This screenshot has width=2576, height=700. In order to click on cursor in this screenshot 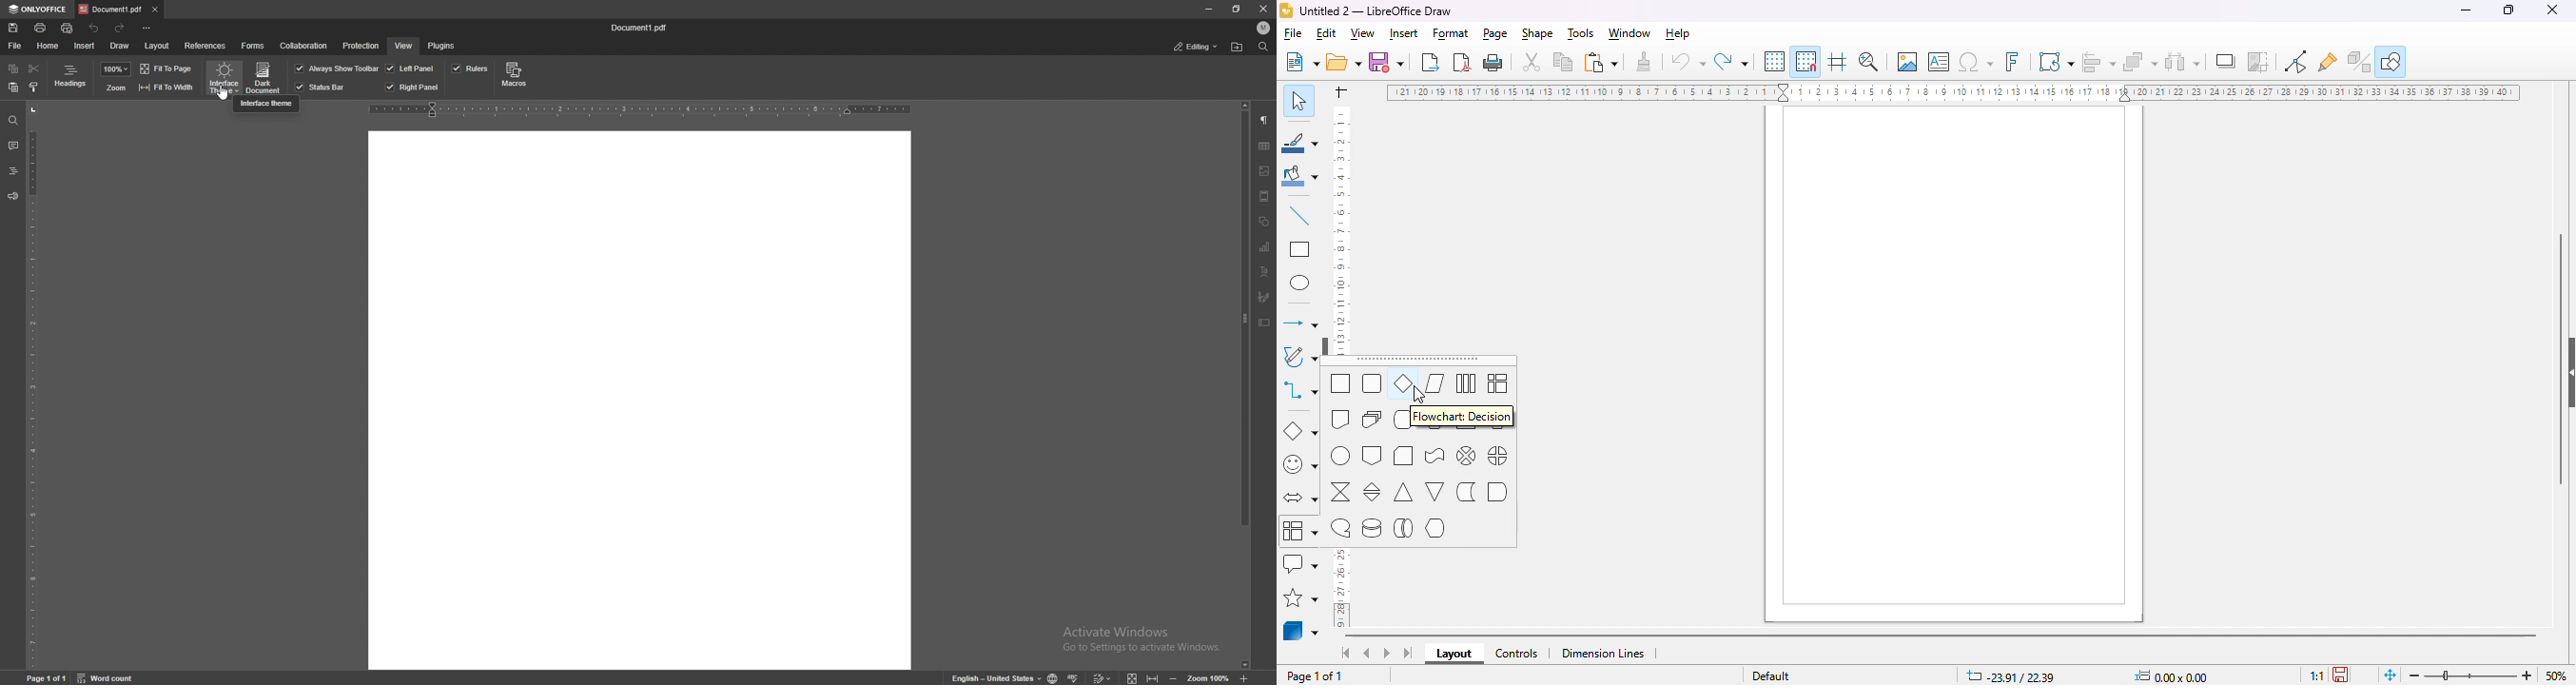, I will do `click(1418, 397)`.